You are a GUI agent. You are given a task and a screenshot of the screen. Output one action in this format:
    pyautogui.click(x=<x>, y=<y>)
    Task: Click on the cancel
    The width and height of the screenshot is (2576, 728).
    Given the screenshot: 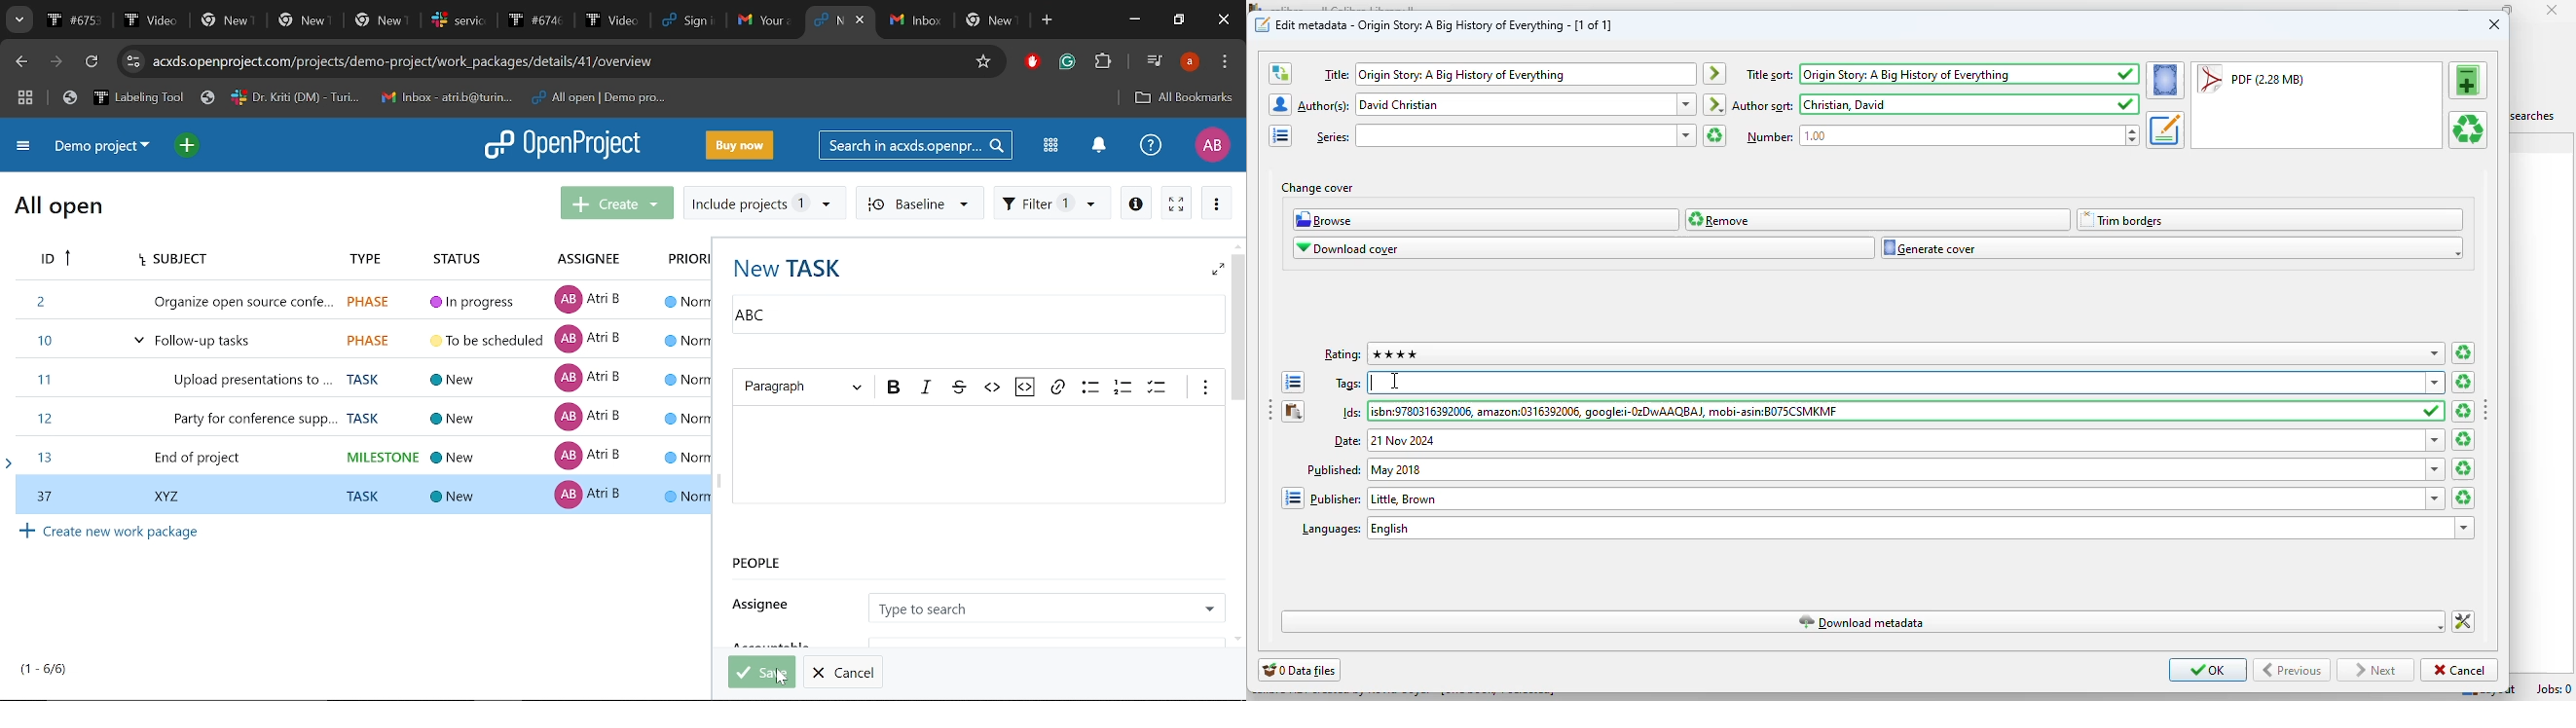 What is the action you would take?
    pyautogui.click(x=2459, y=671)
    